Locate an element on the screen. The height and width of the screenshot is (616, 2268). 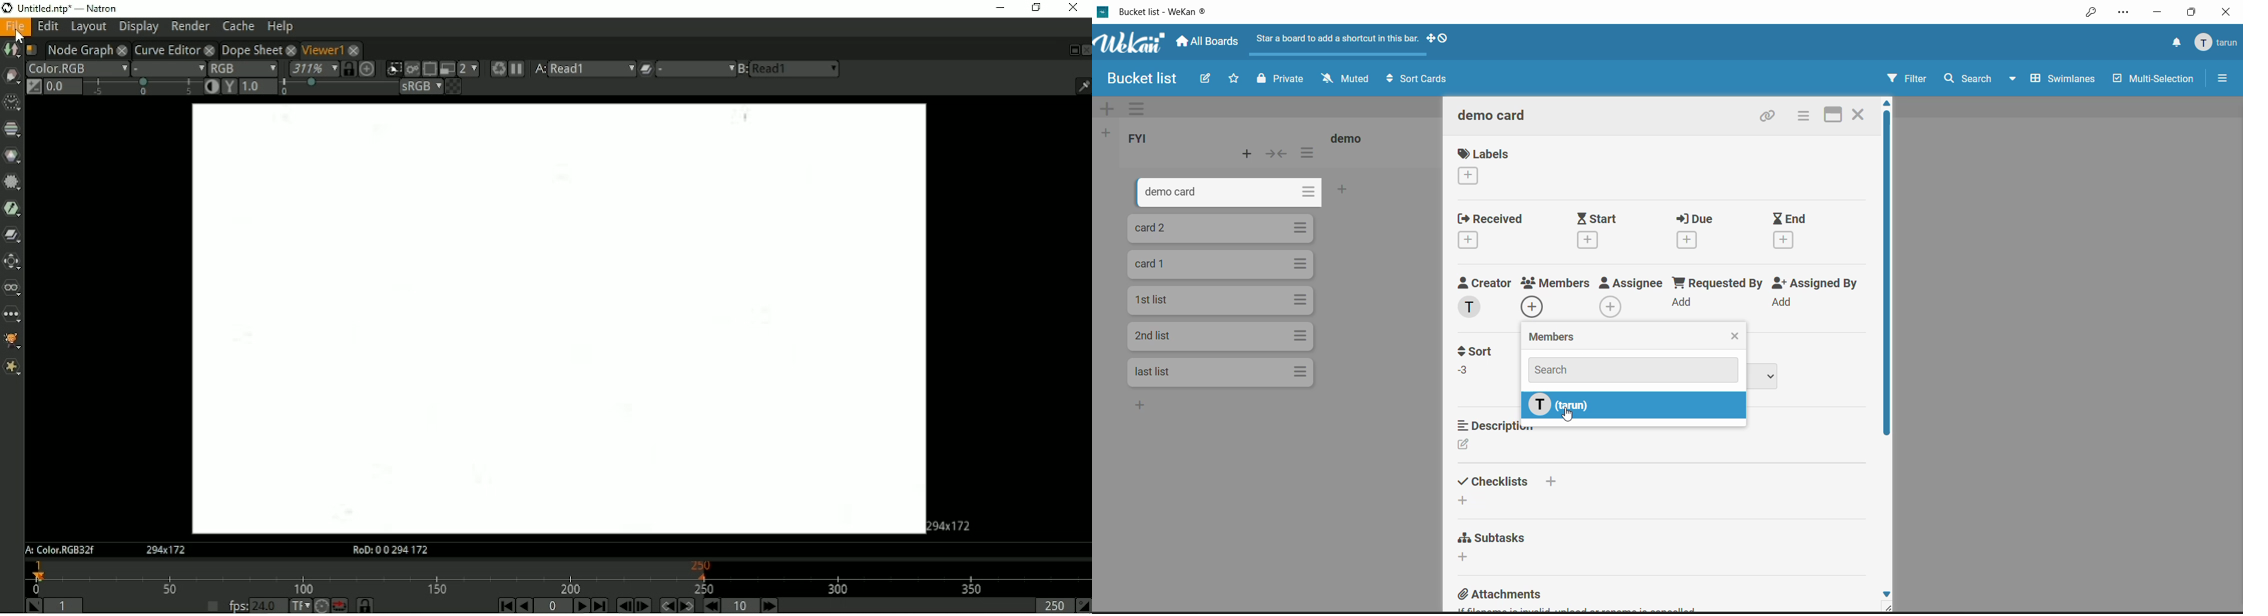
attachments is located at coordinates (1502, 595).